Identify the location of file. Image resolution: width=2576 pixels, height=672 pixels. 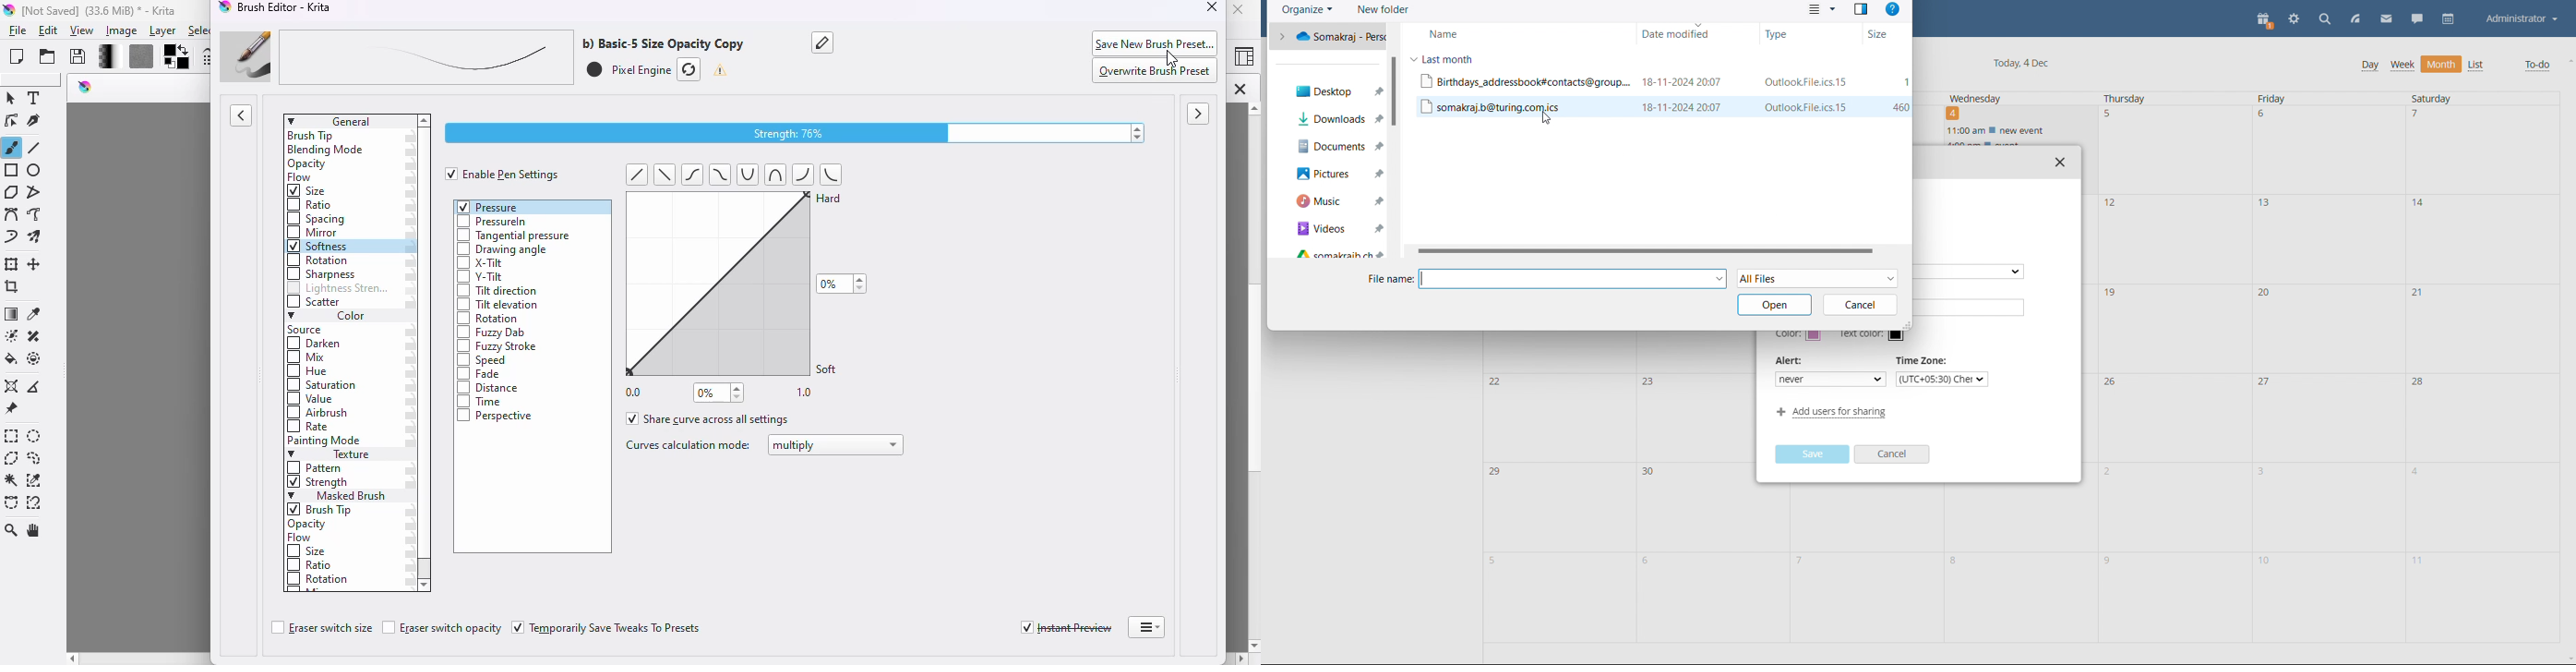
(18, 31).